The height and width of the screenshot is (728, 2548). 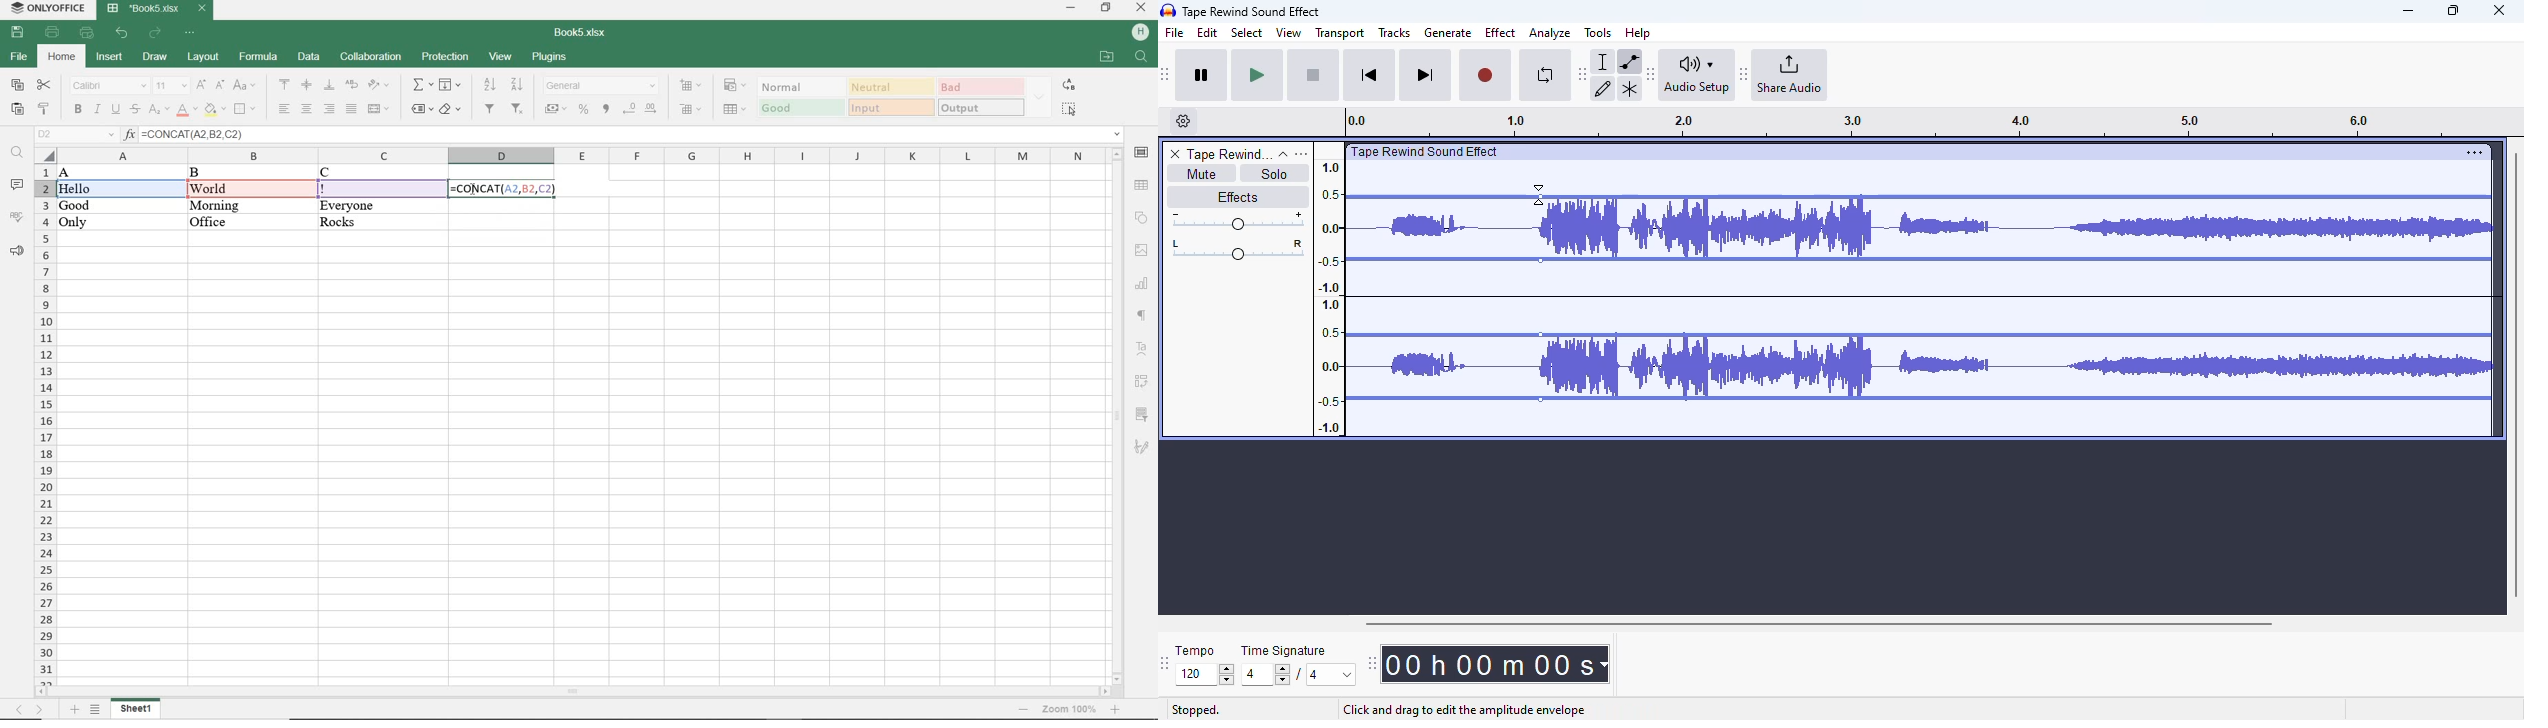 I want to click on view, so click(x=1289, y=33).